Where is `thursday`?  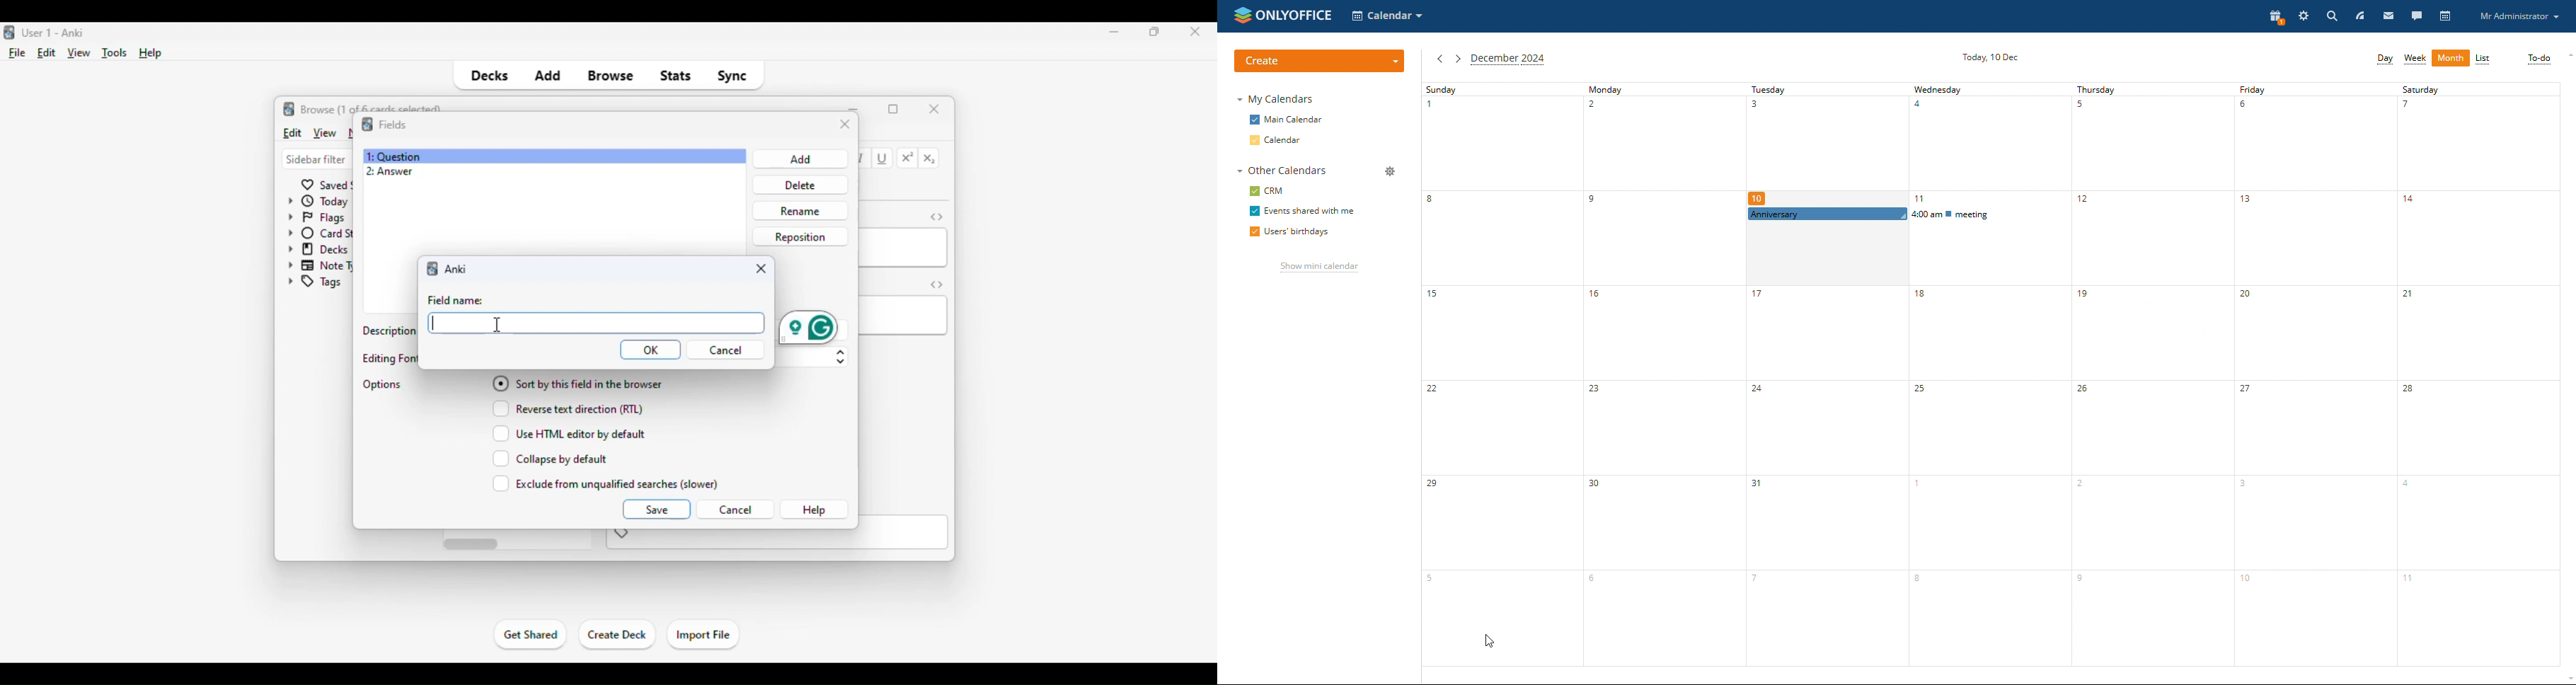 thursday is located at coordinates (2150, 384).